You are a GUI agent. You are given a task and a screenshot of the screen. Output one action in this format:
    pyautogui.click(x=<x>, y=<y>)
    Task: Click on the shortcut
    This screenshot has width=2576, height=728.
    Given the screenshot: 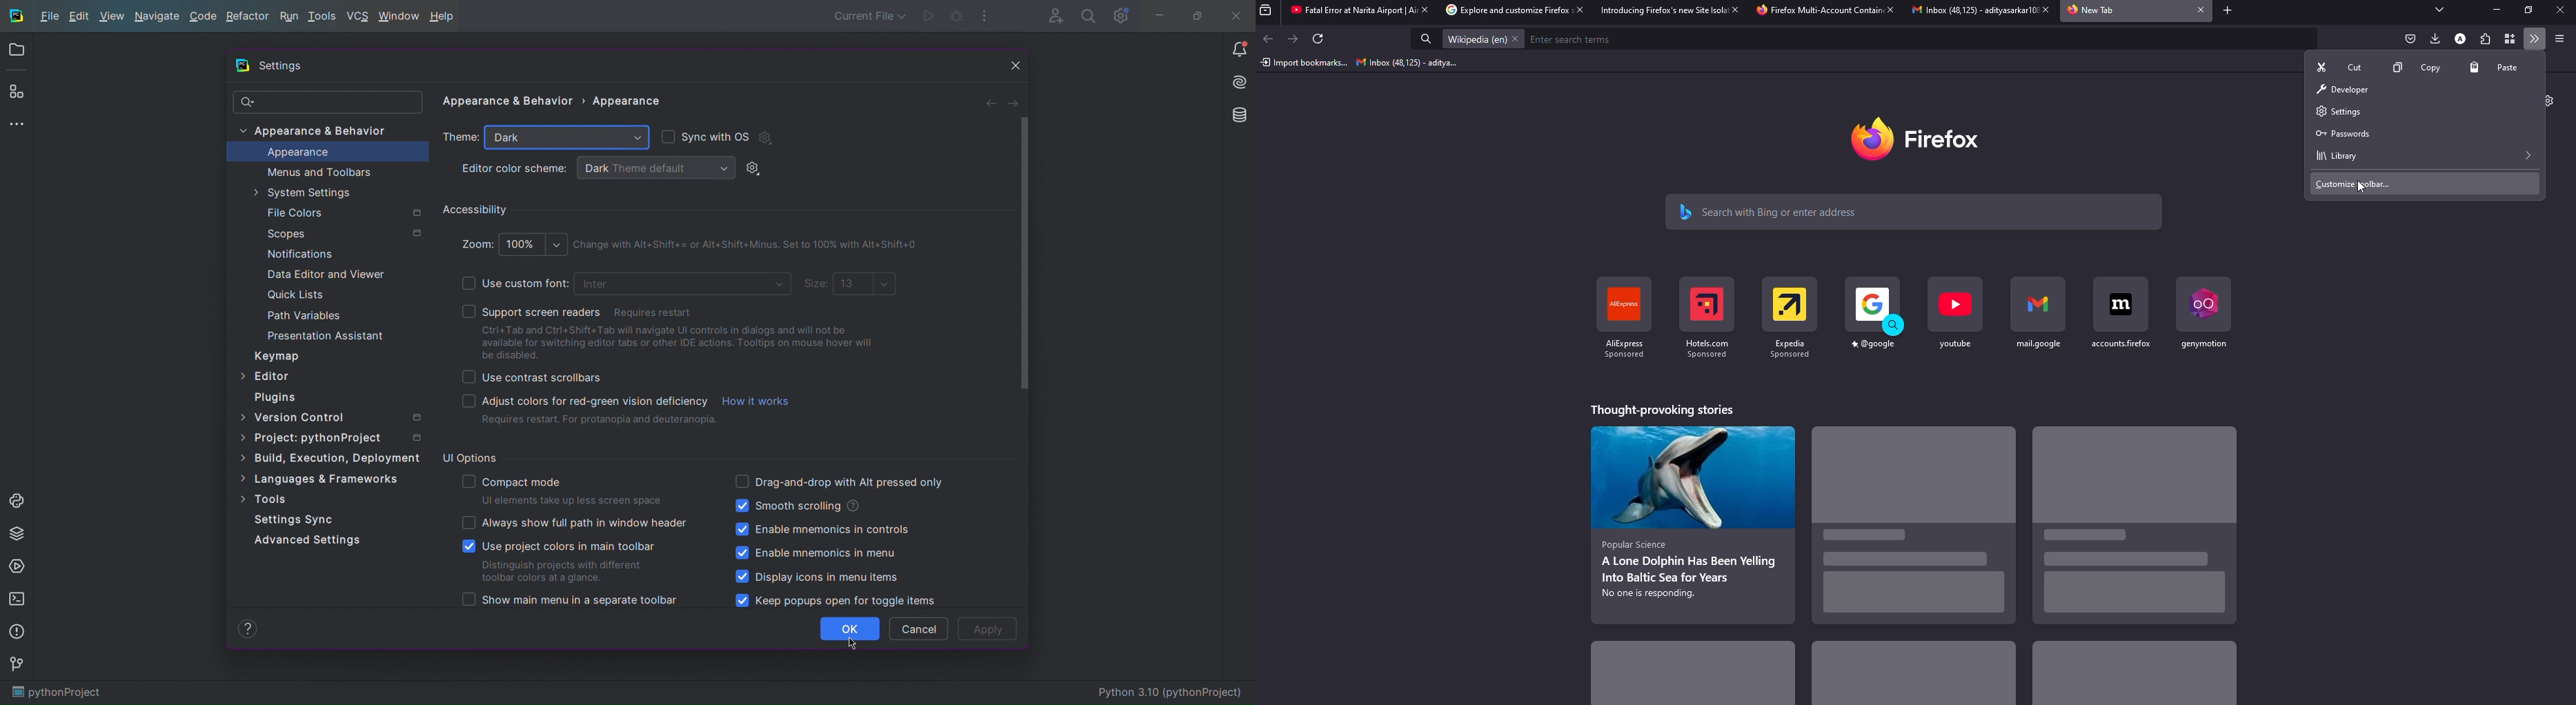 What is the action you would take?
    pyautogui.click(x=1956, y=312)
    